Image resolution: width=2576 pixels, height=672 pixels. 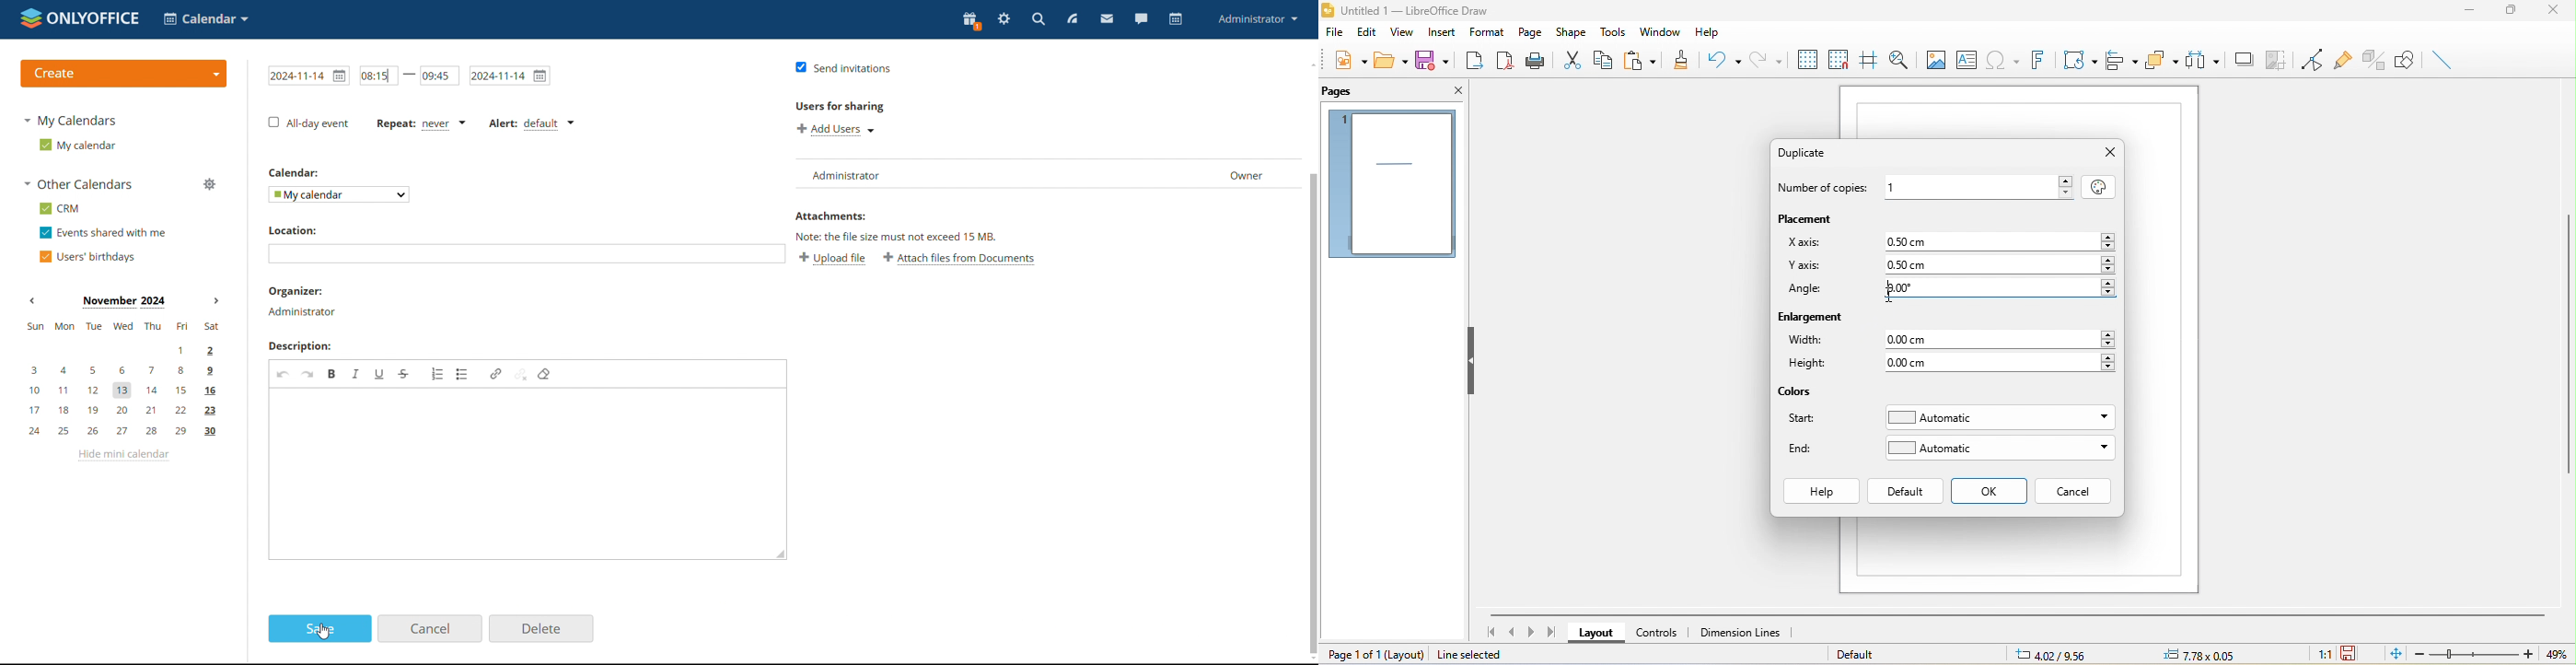 What do you see at coordinates (1748, 633) in the screenshot?
I see `dimension lines` at bounding box center [1748, 633].